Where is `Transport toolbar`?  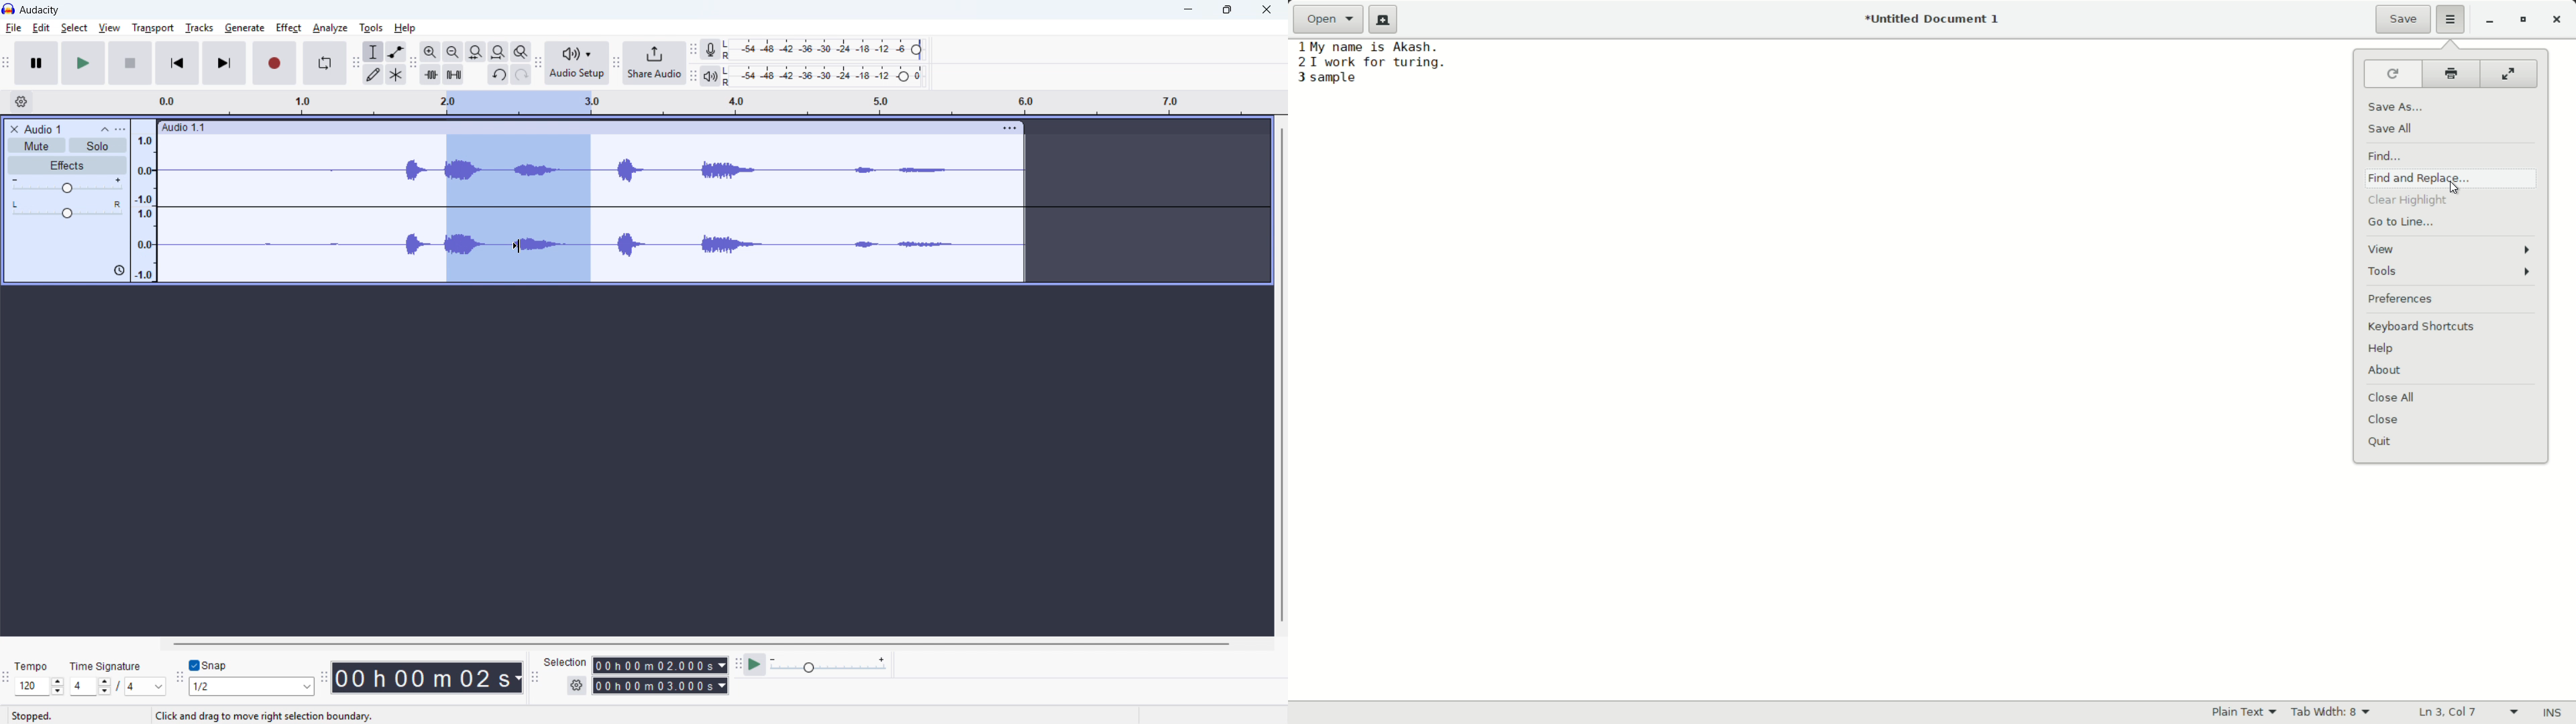 Transport toolbar is located at coordinates (7, 64).